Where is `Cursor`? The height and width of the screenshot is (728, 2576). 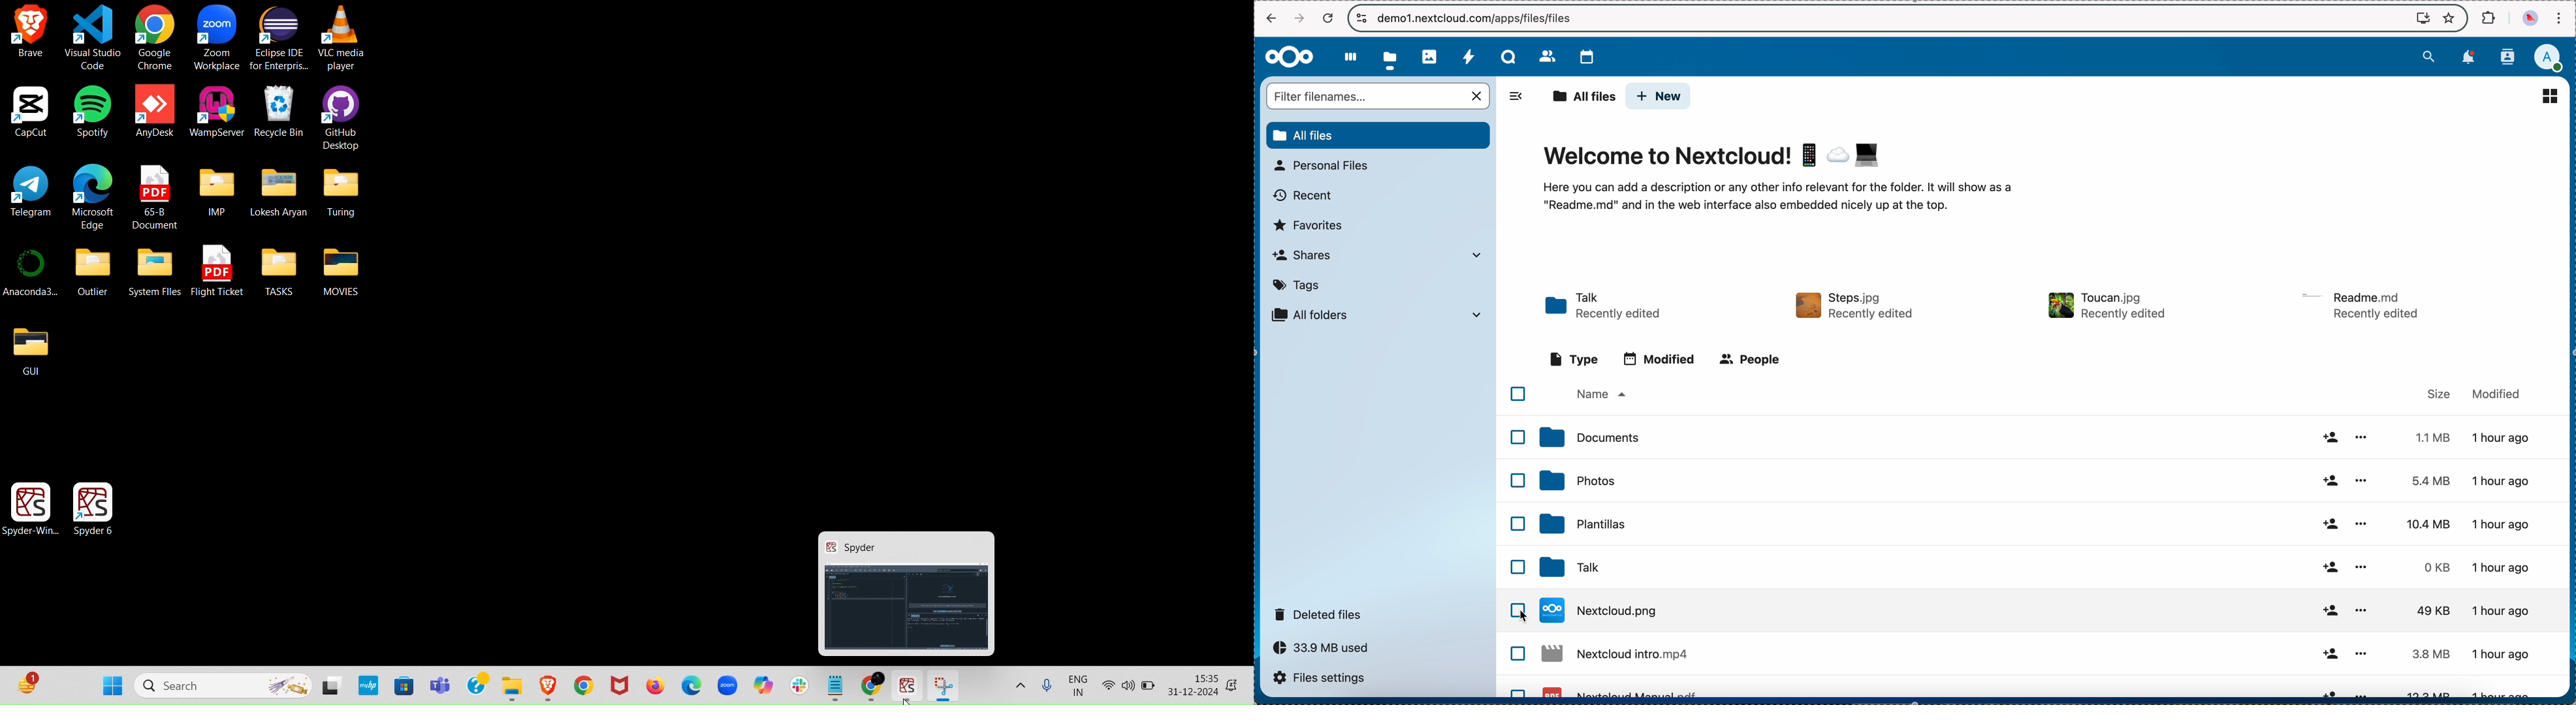 Cursor is located at coordinates (906, 697).